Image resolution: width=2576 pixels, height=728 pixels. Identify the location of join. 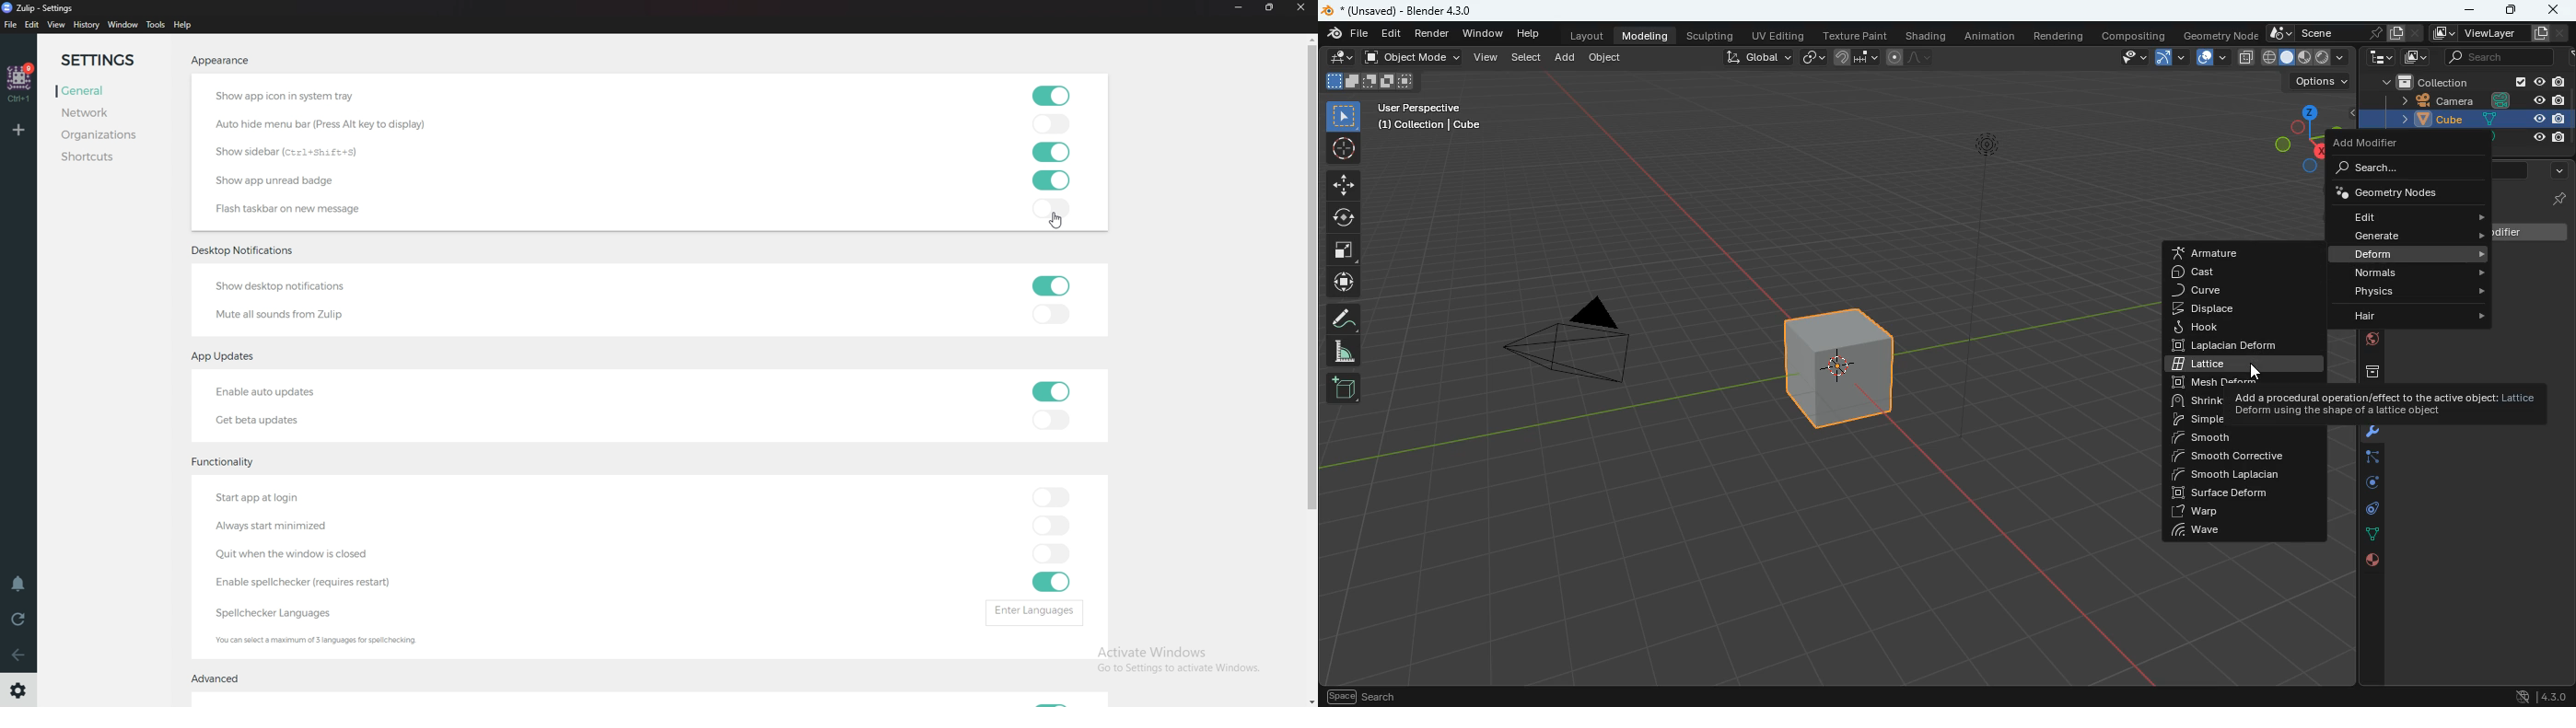
(1857, 56).